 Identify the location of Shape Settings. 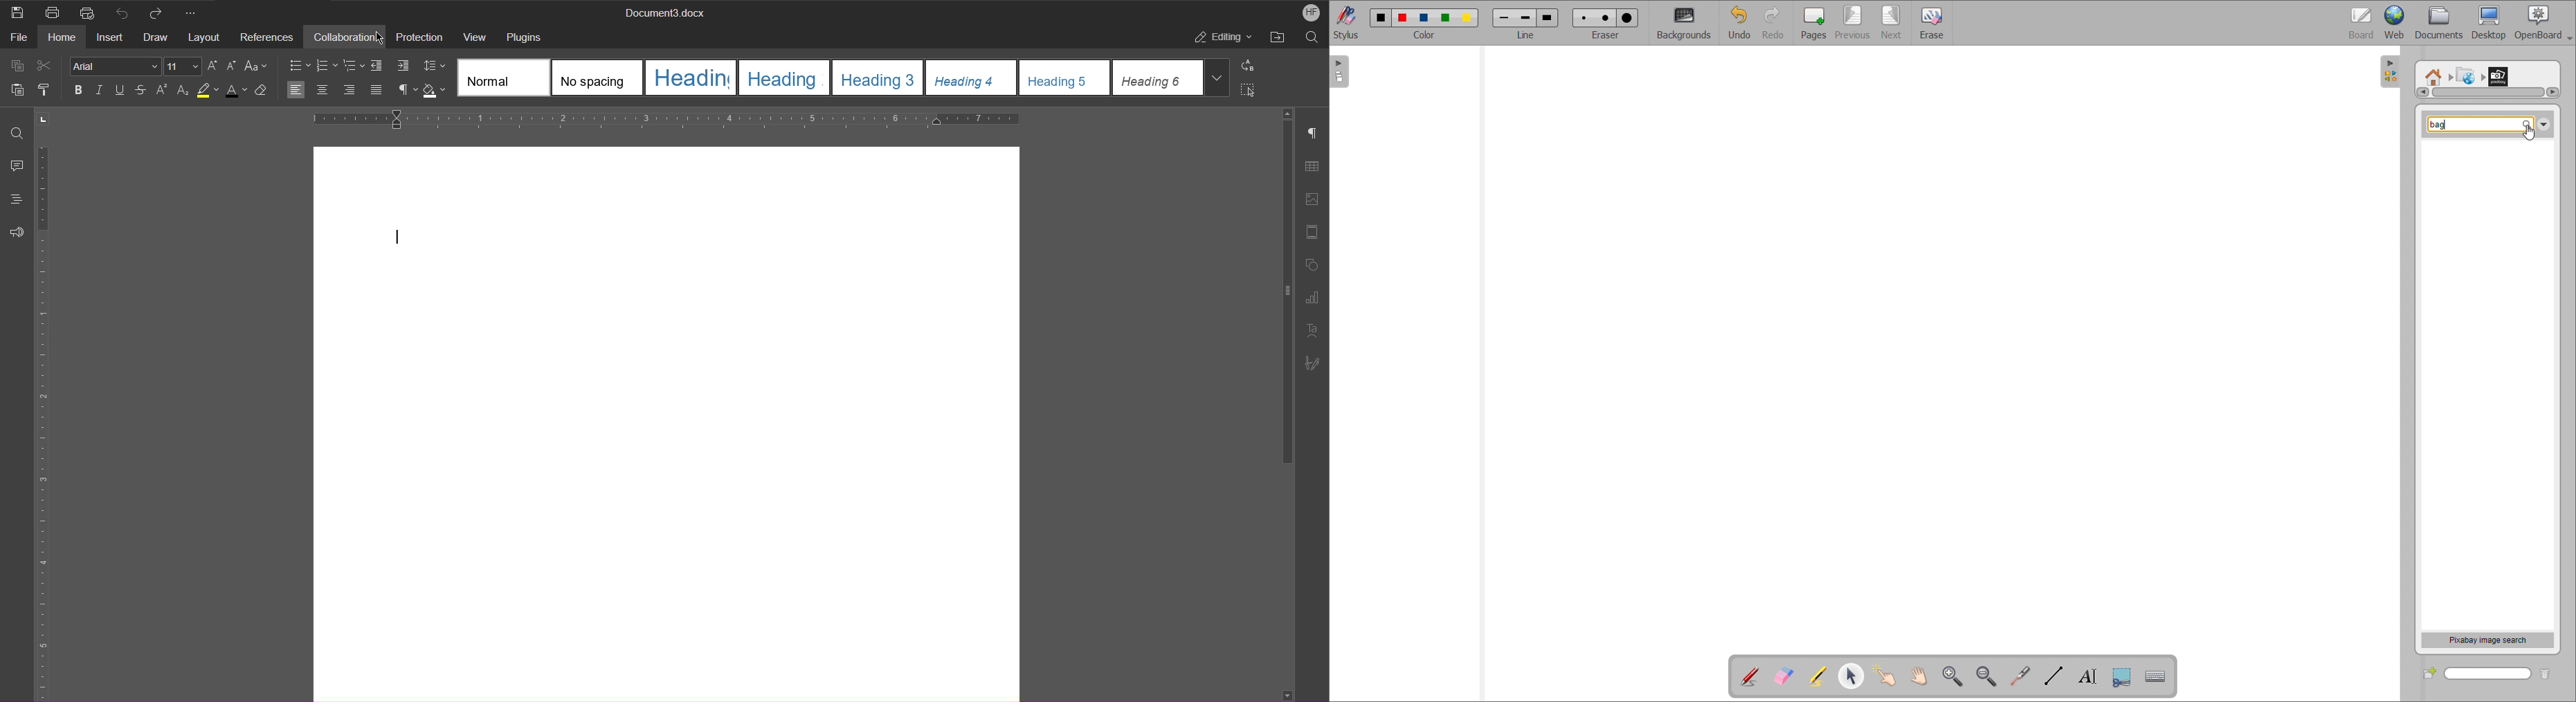
(1314, 264).